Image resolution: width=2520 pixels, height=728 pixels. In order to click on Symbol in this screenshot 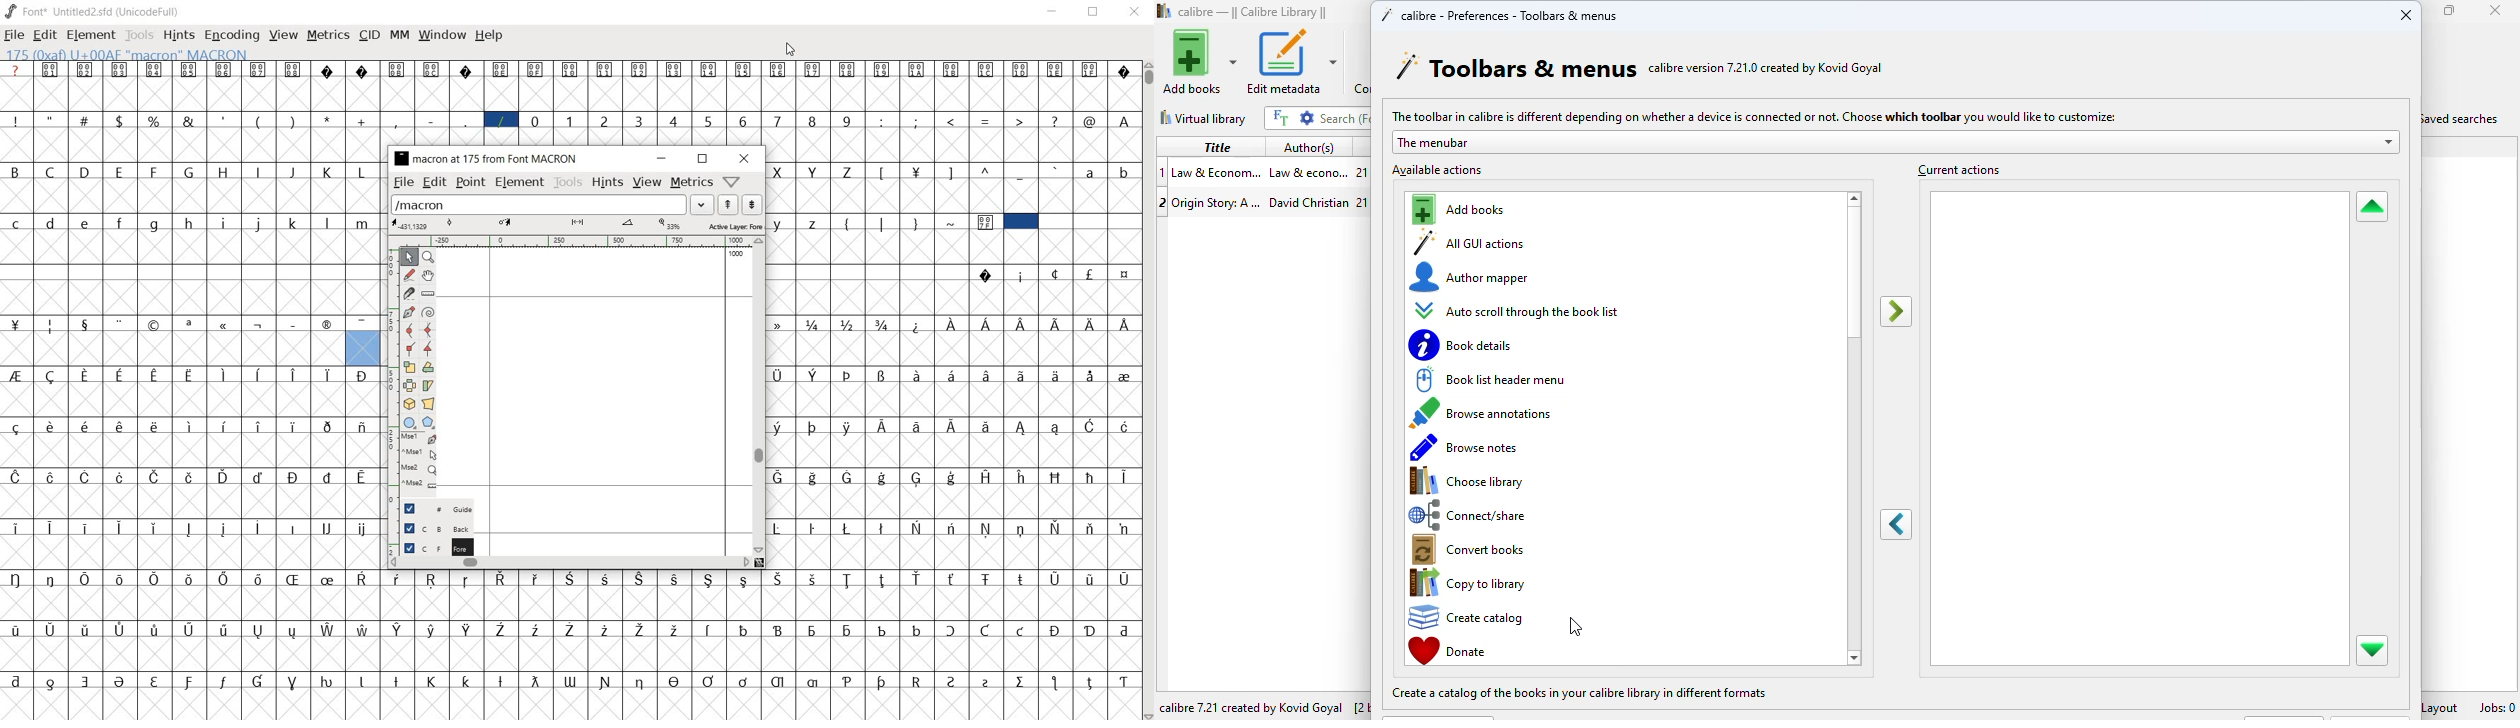, I will do `click(536, 630)`.